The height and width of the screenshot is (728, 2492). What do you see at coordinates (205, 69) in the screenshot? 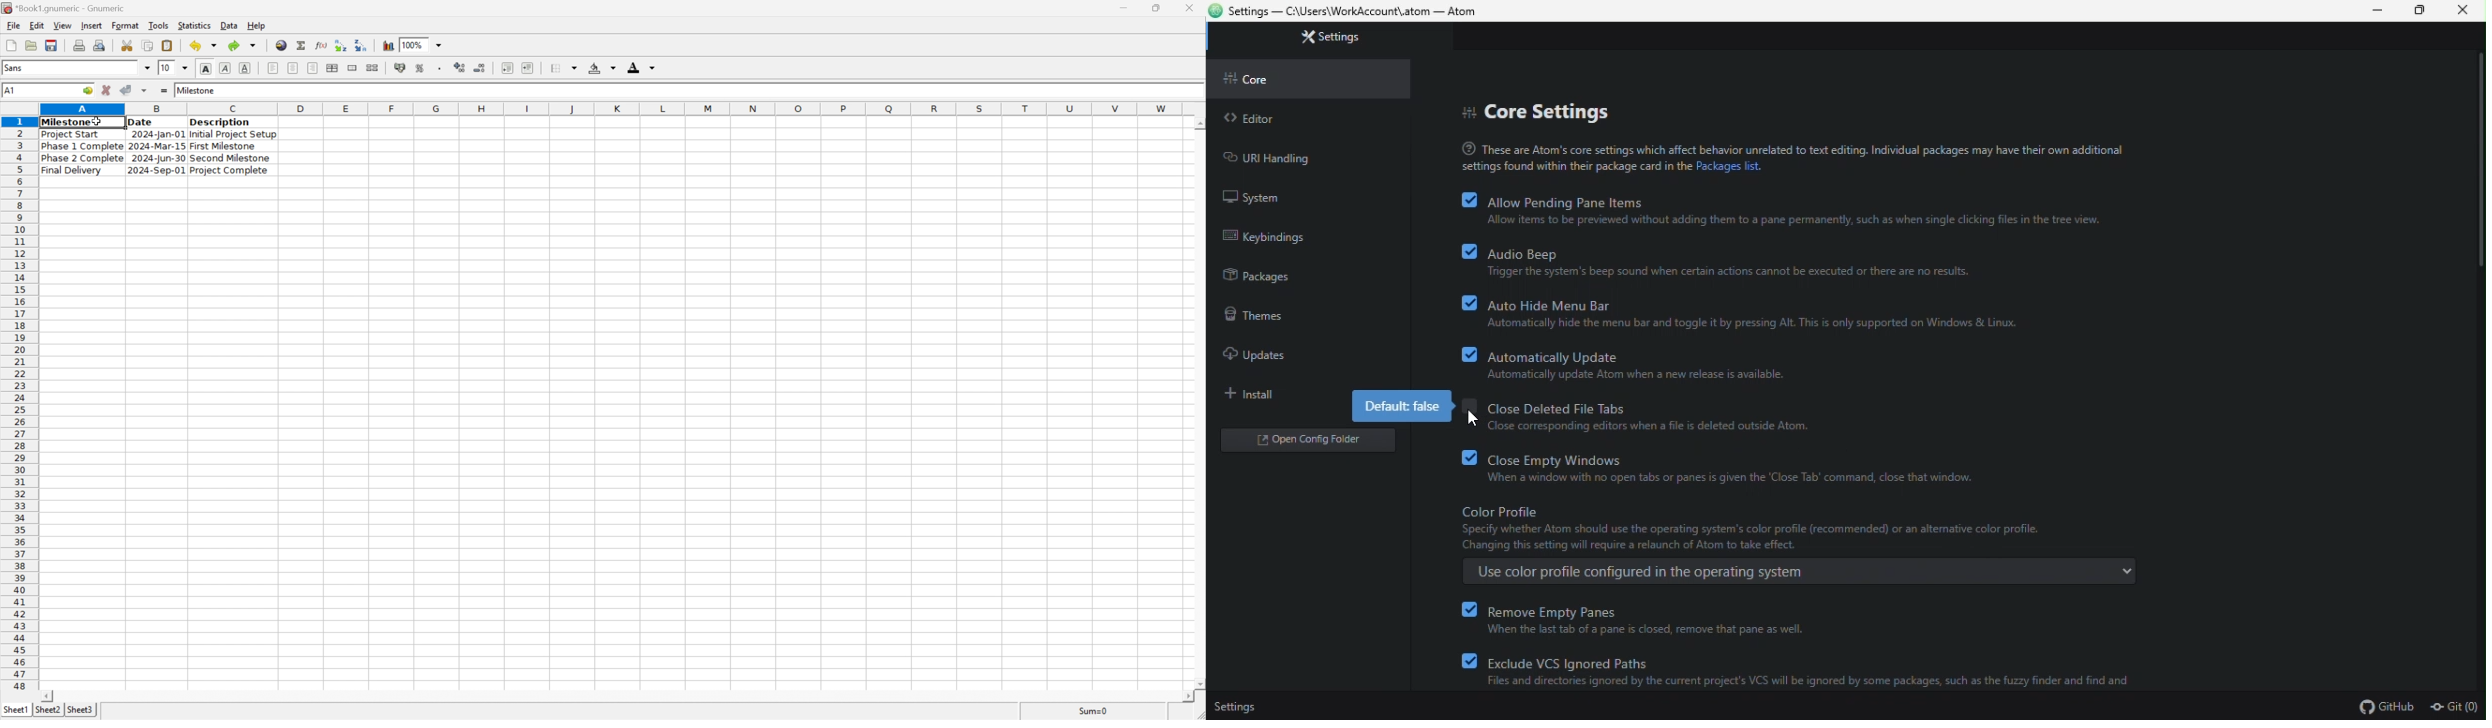
I see `bold` at bounding box center [205, 69].